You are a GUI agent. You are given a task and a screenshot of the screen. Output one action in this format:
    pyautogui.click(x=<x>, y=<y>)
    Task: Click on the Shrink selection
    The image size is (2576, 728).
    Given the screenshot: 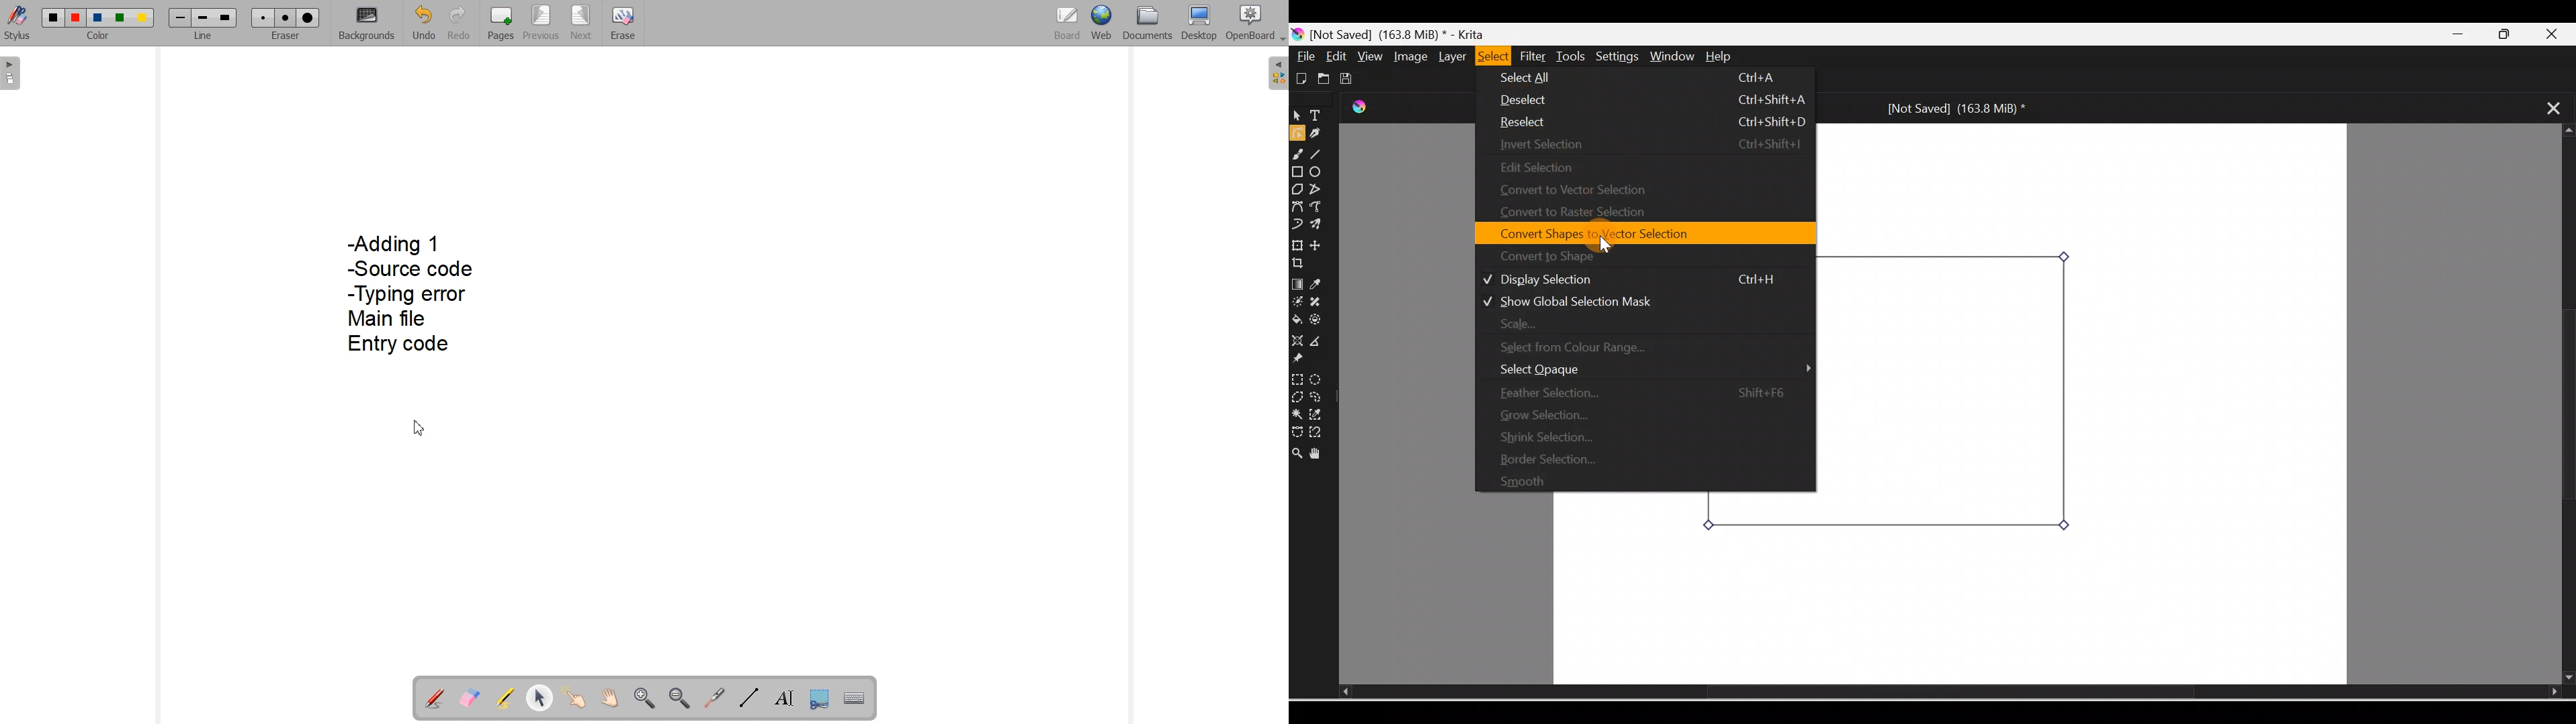 What is the action you would take?
    pyautogui.click(x=1647, y=434)
    